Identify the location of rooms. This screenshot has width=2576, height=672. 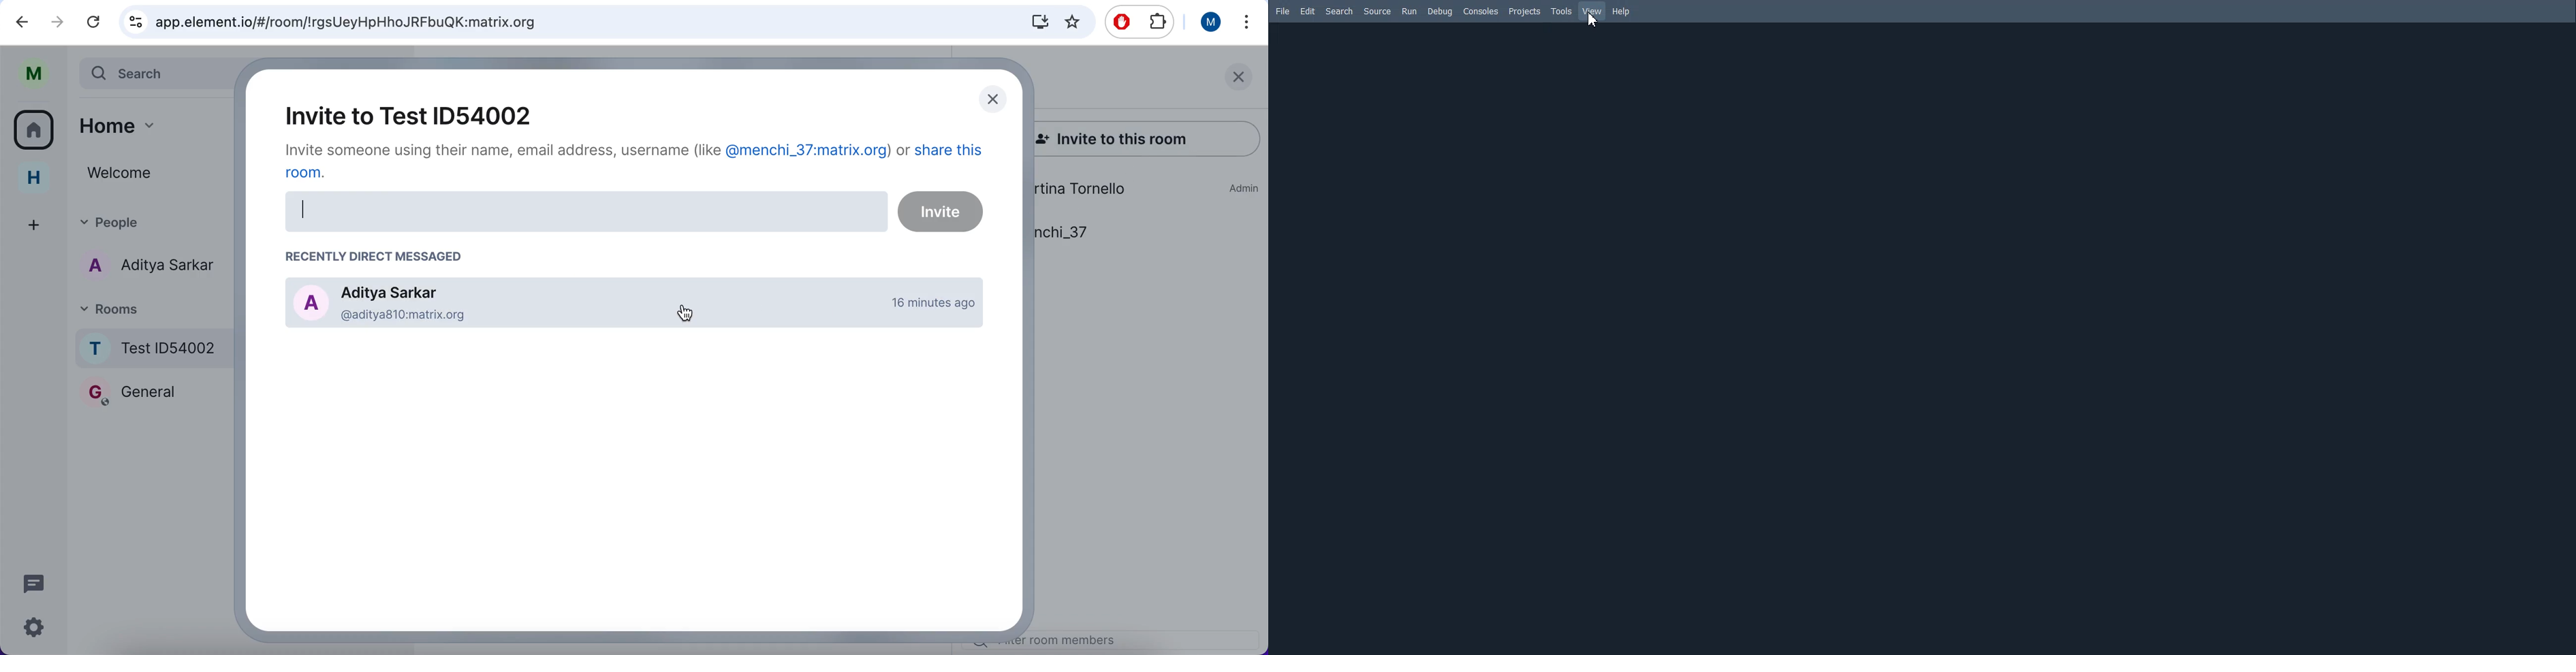
(152, 307).